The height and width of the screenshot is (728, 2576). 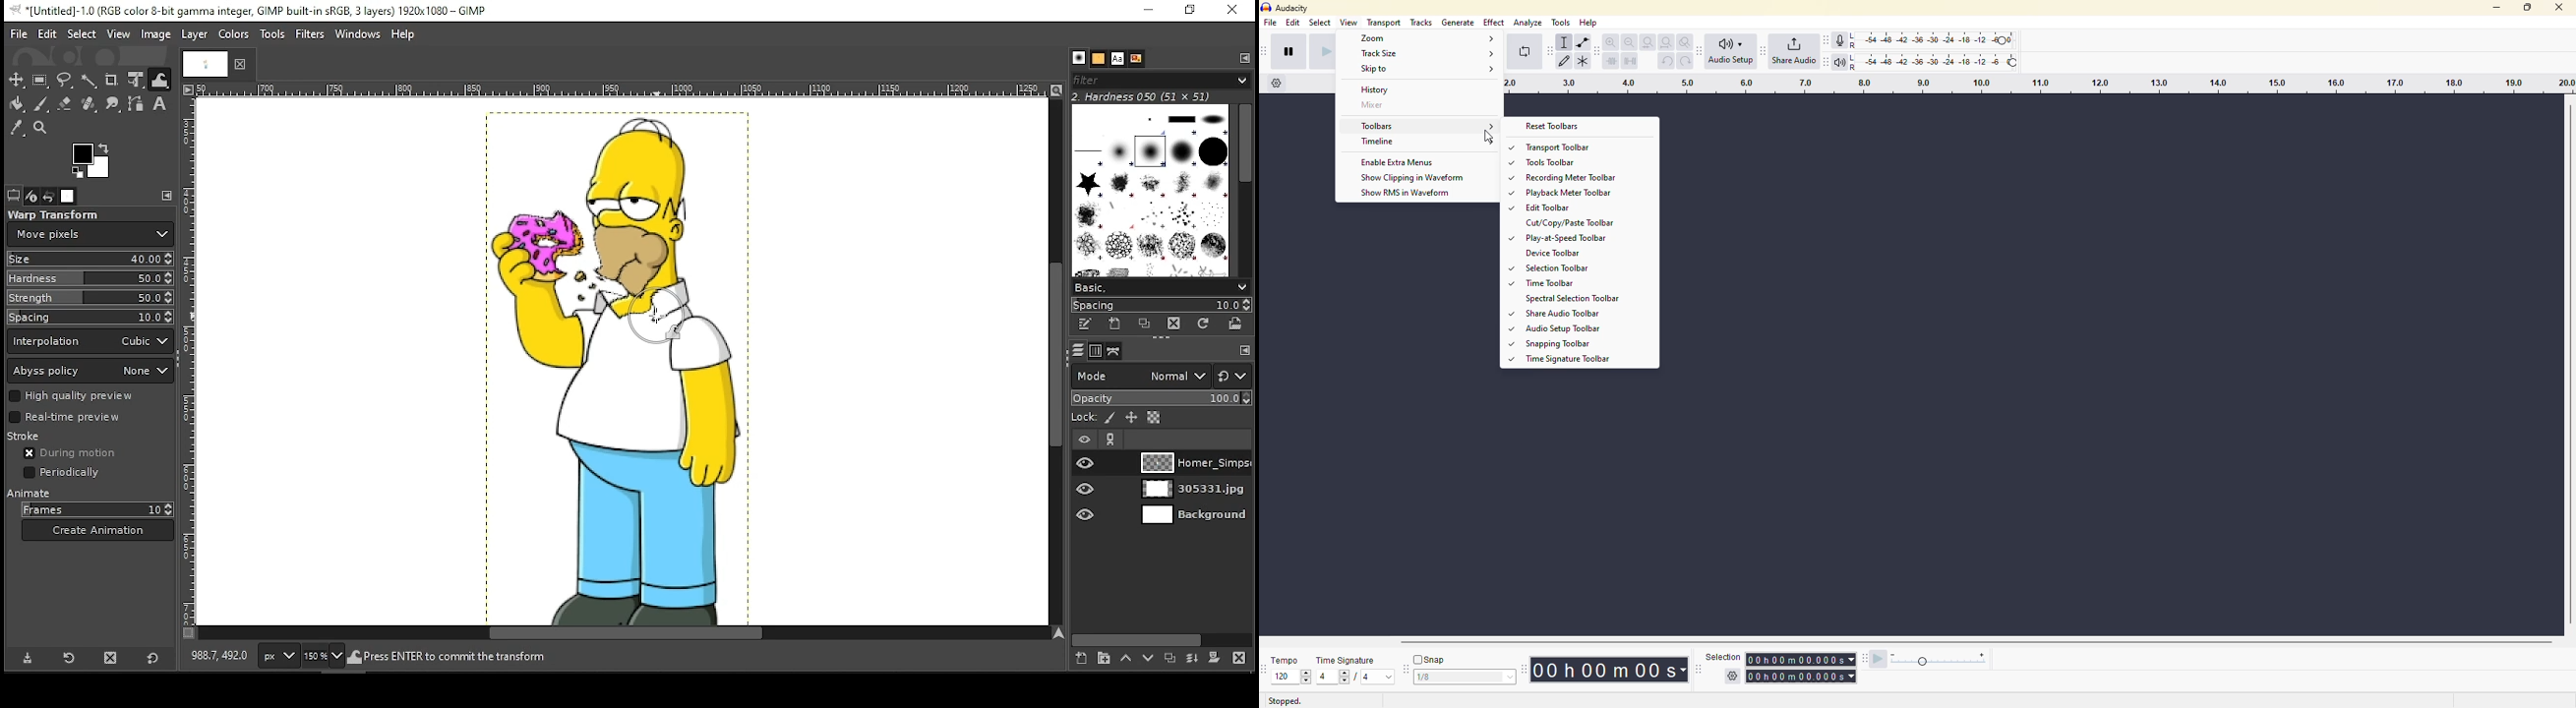 What do you see at coordinates (1648, 42) in the screenshot?
I see `fit selection to width` at bounding box center [1648, 42].